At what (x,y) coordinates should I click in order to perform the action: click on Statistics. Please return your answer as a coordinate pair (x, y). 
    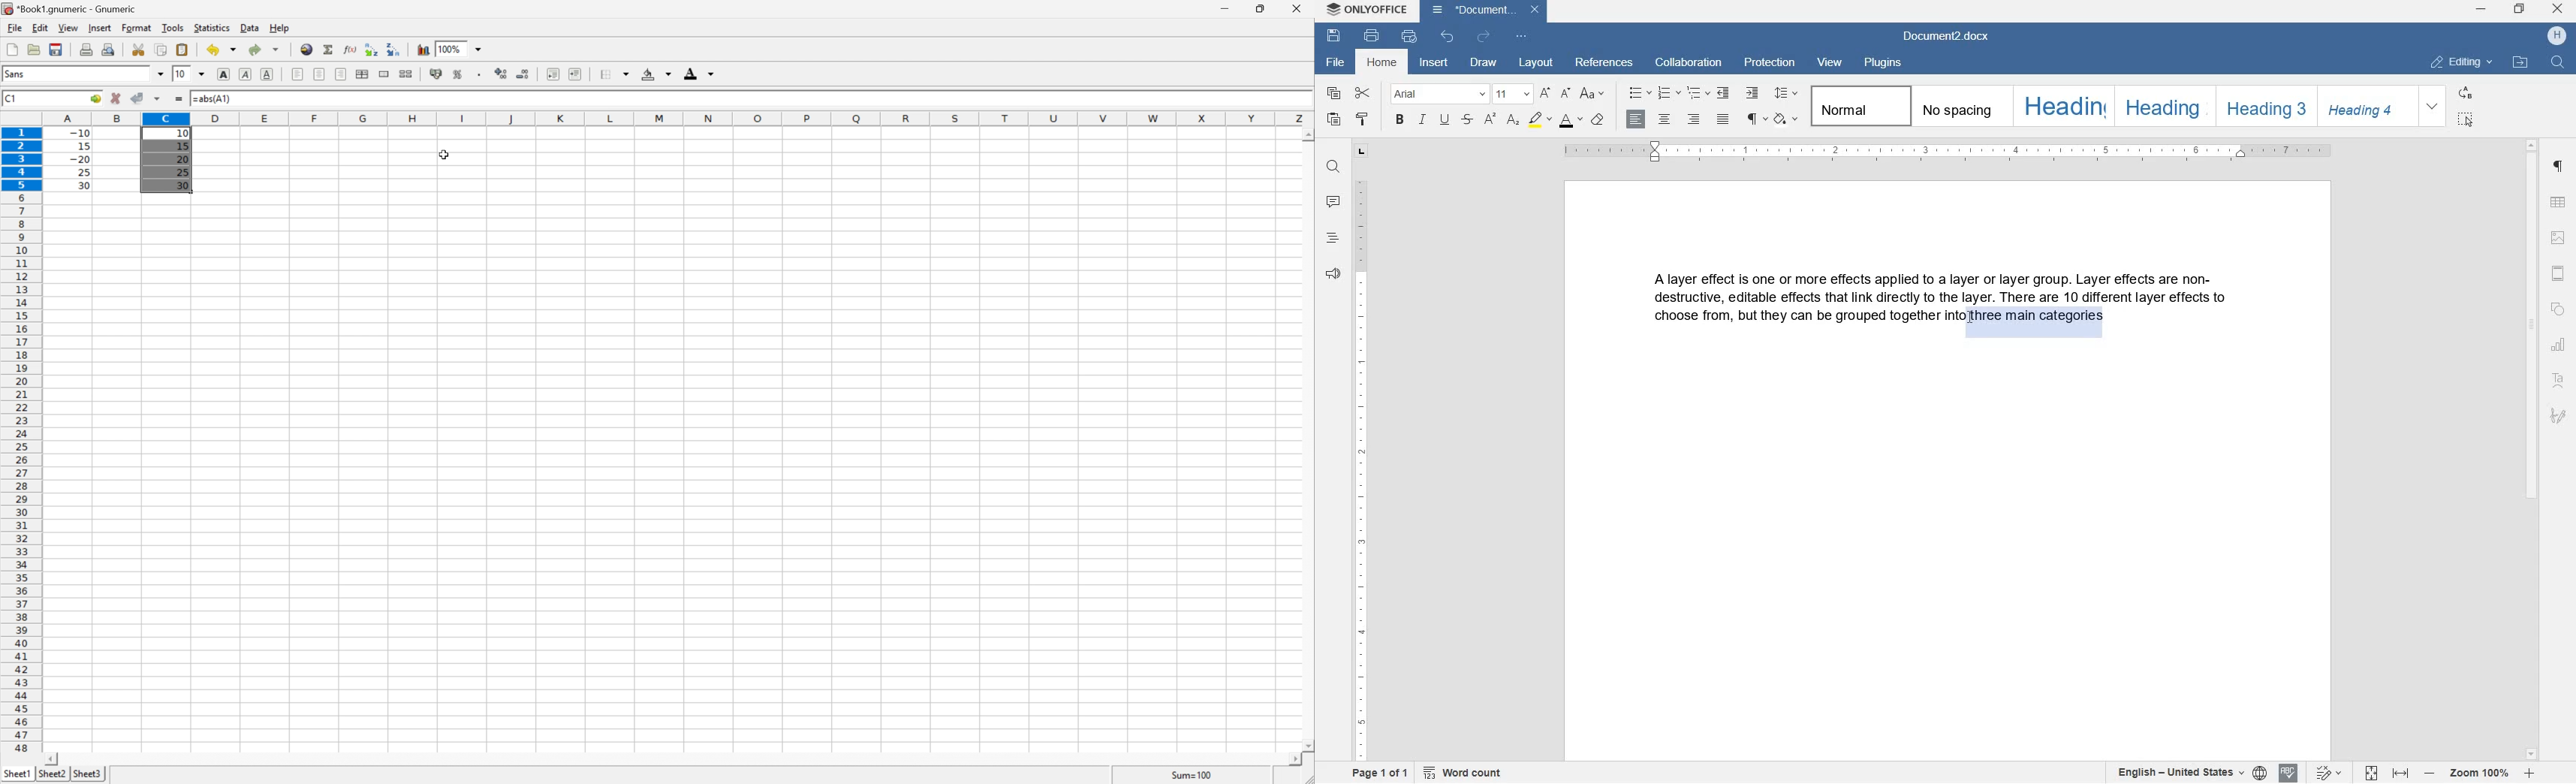
    Looking at the image, I should click on (211, 28).